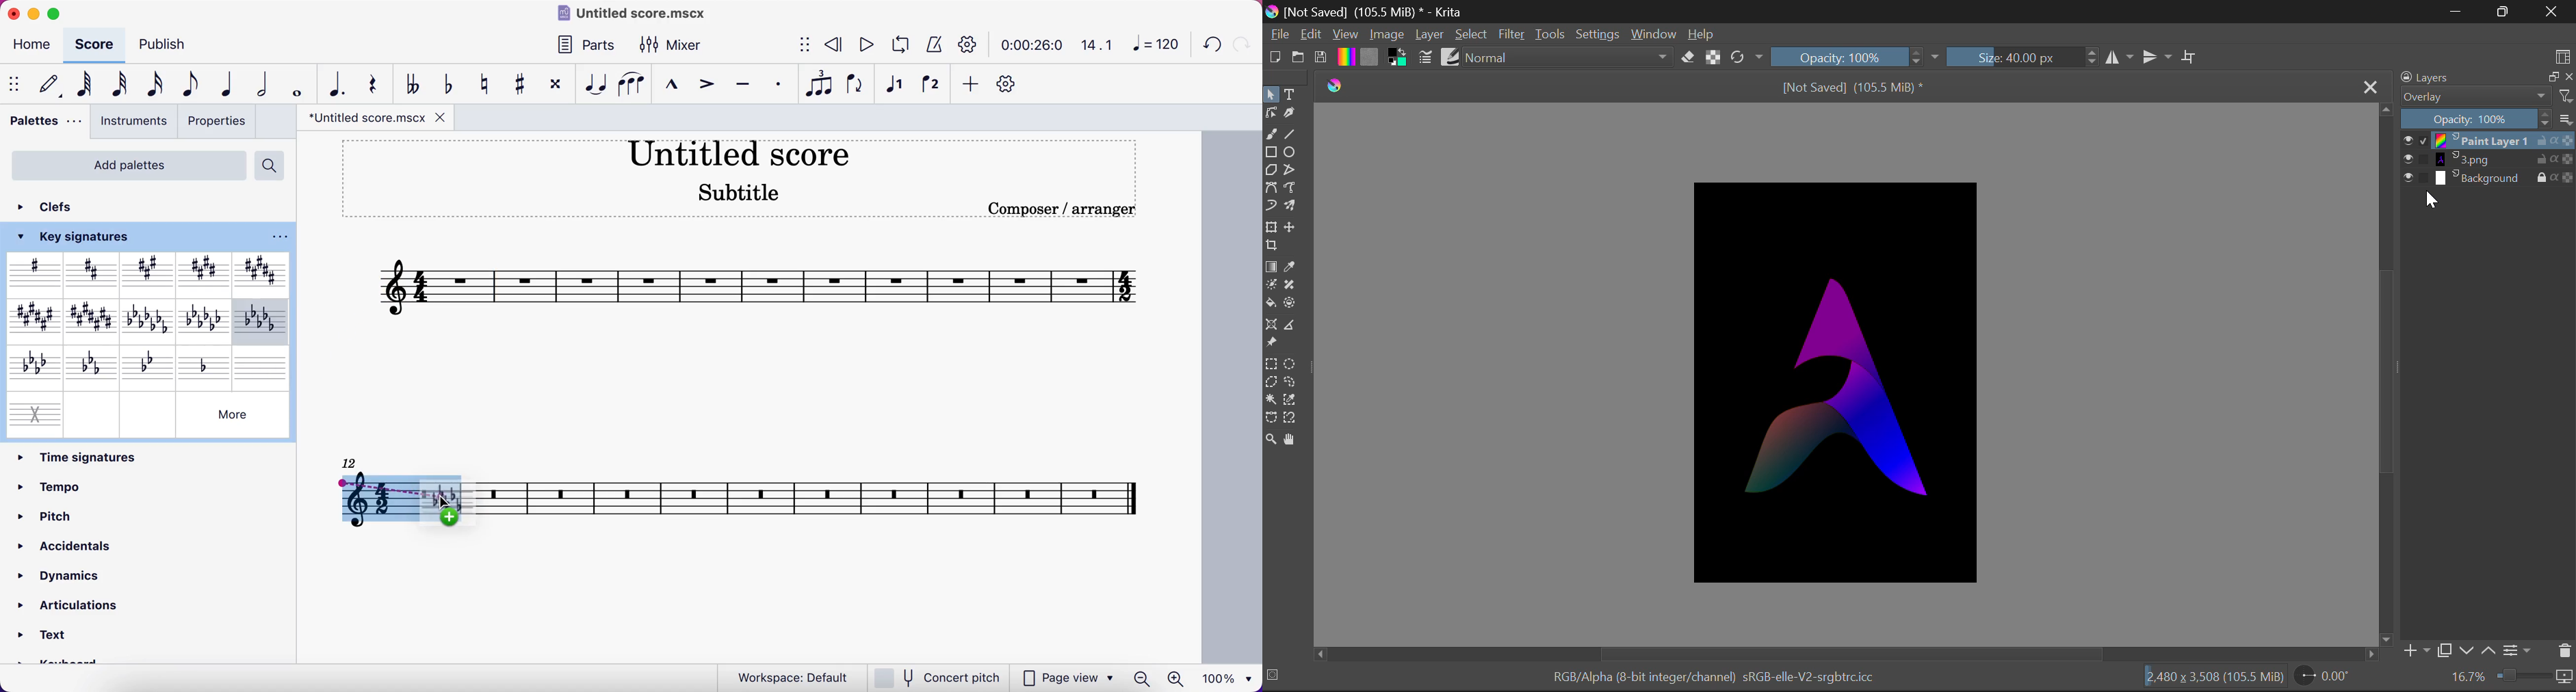  What do you see at coordinates (933, 45) in the screenshot?
I see `metronome` at bounding box center [933, 45].